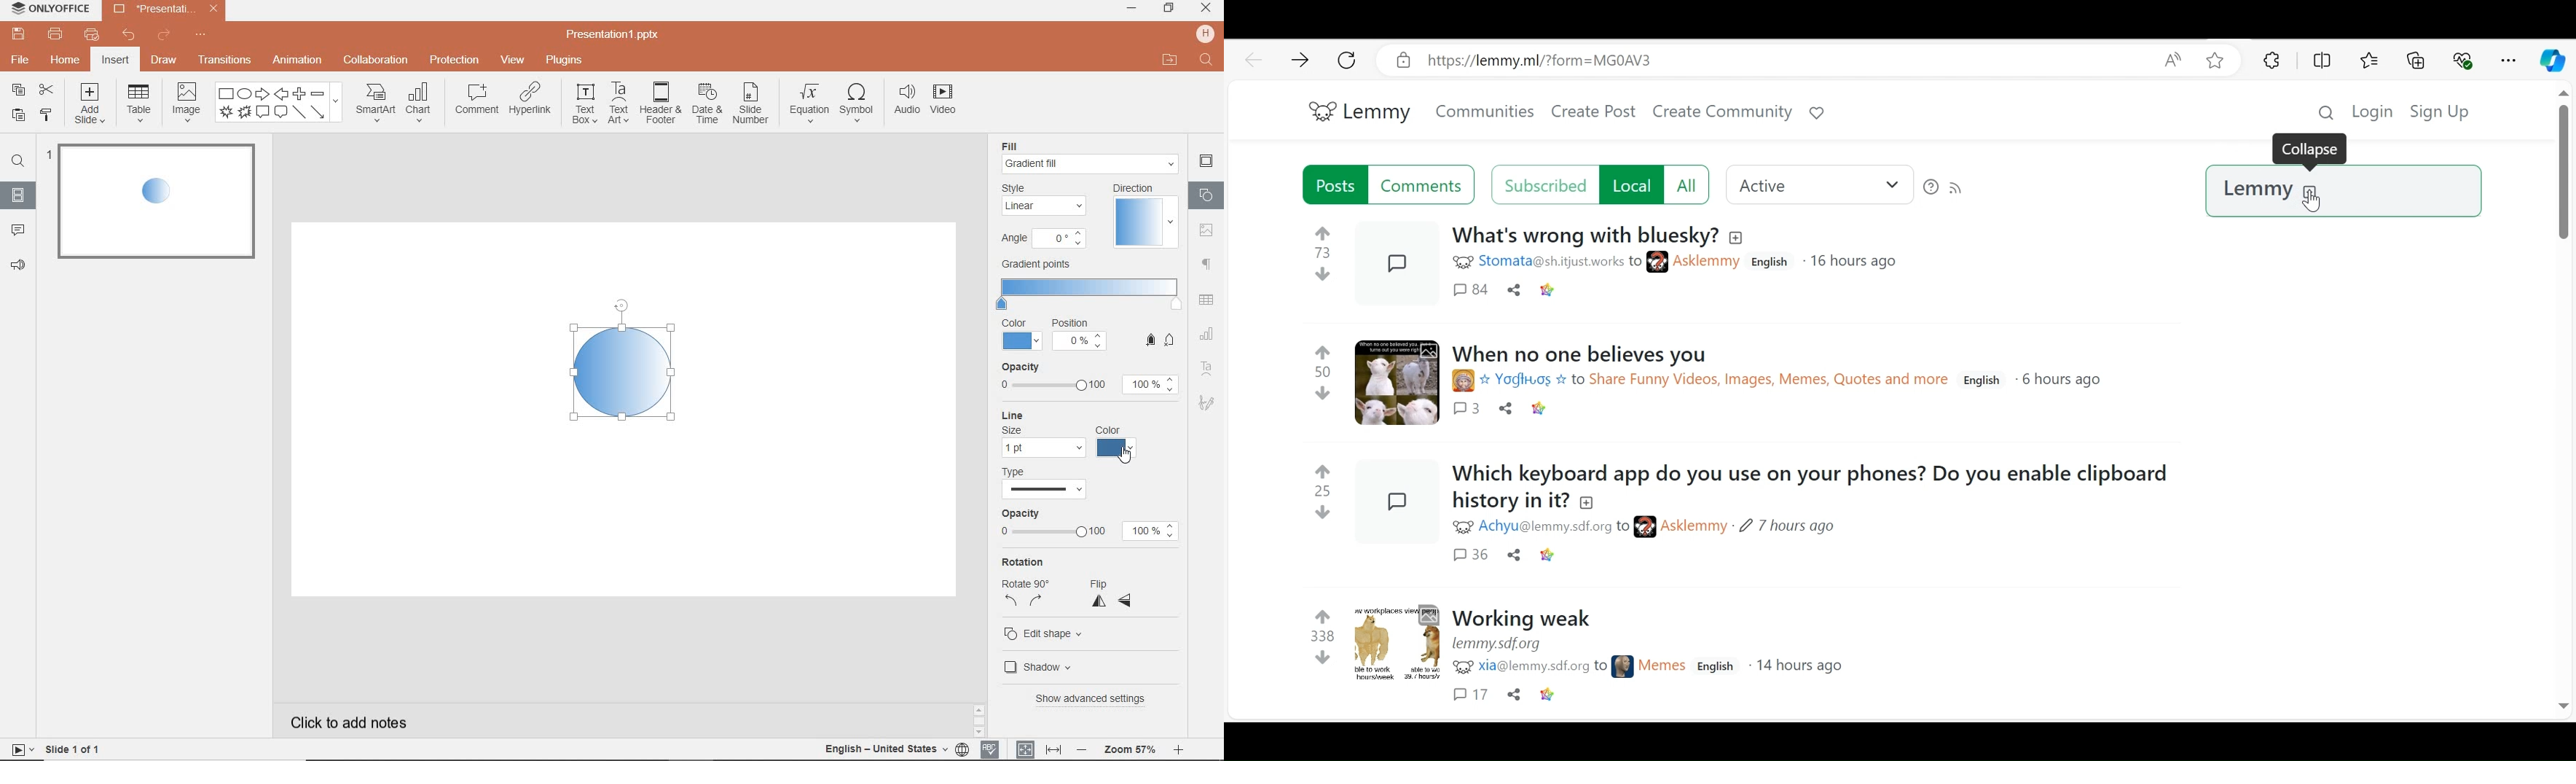 Image resolution: width=2576 pixels, height=784 pixels. Describe the element at coordinates (2315, 203) in the screenshot. I see `Cursor` at that location.